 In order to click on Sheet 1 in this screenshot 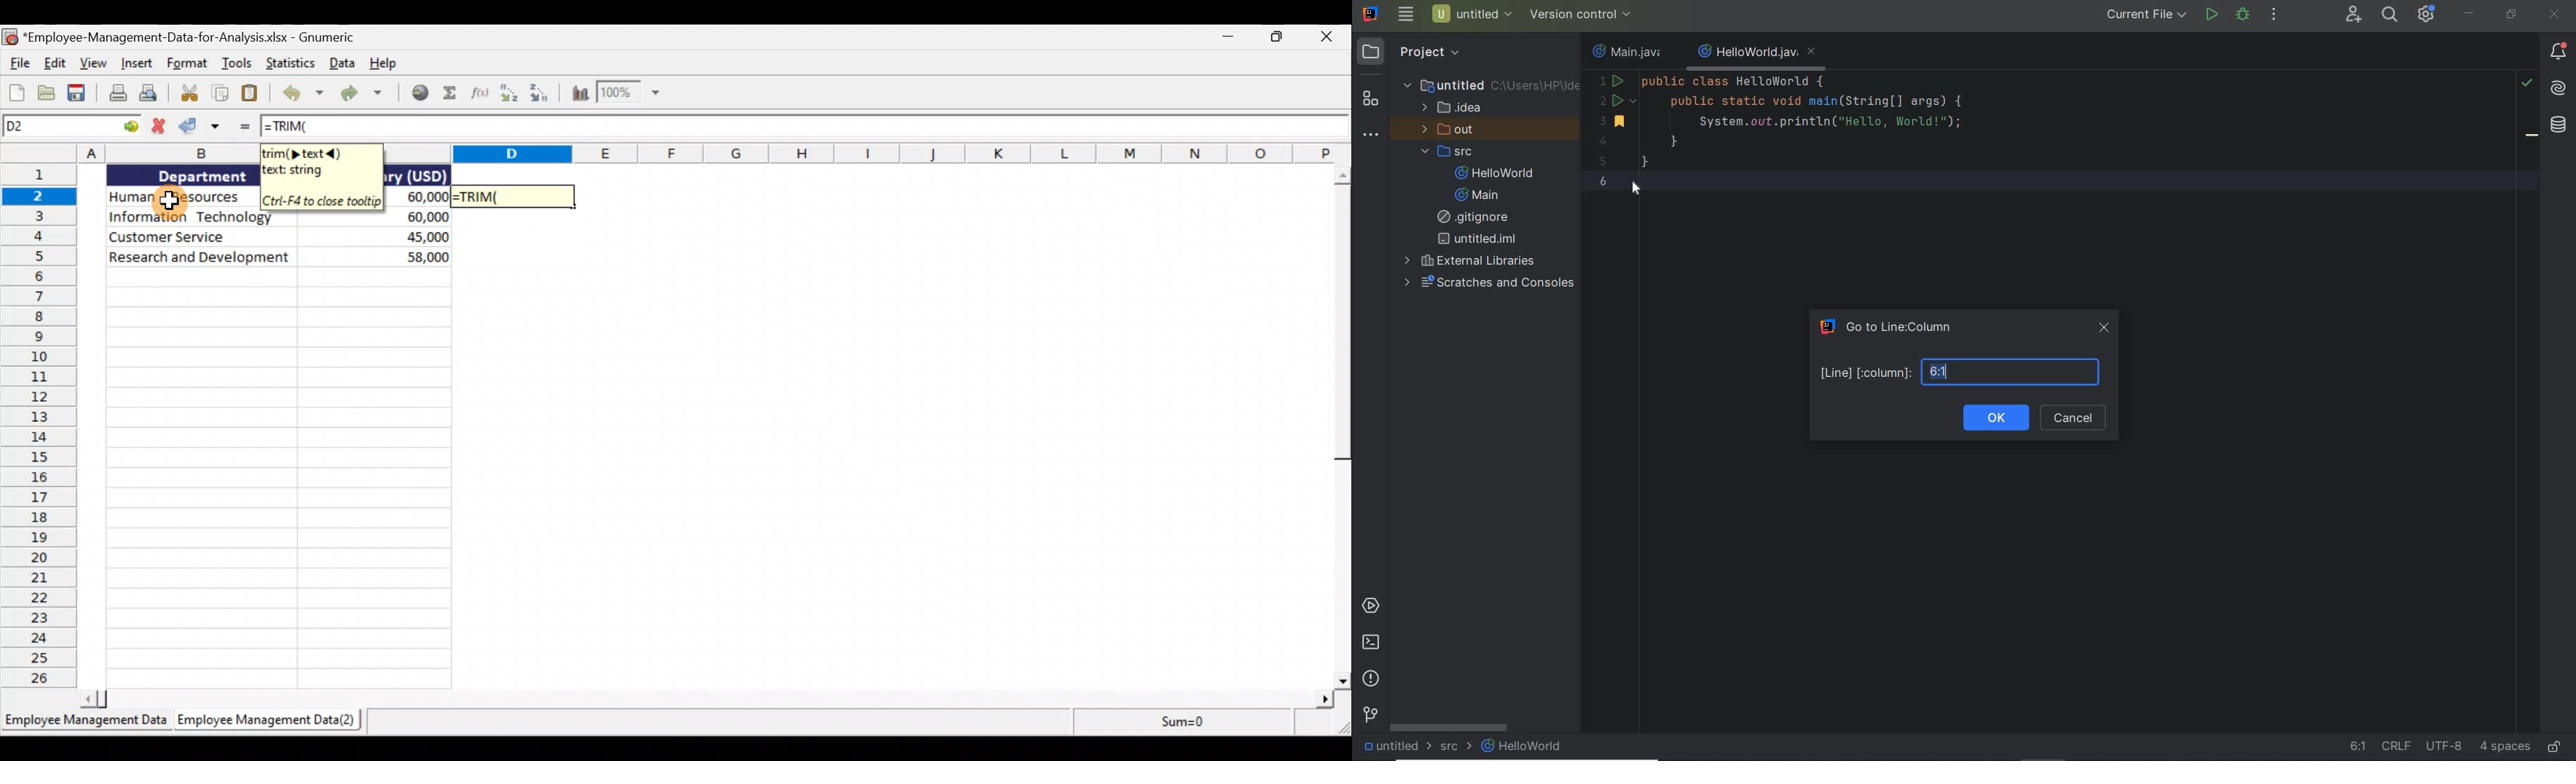, I will do `click(85, 722)`.